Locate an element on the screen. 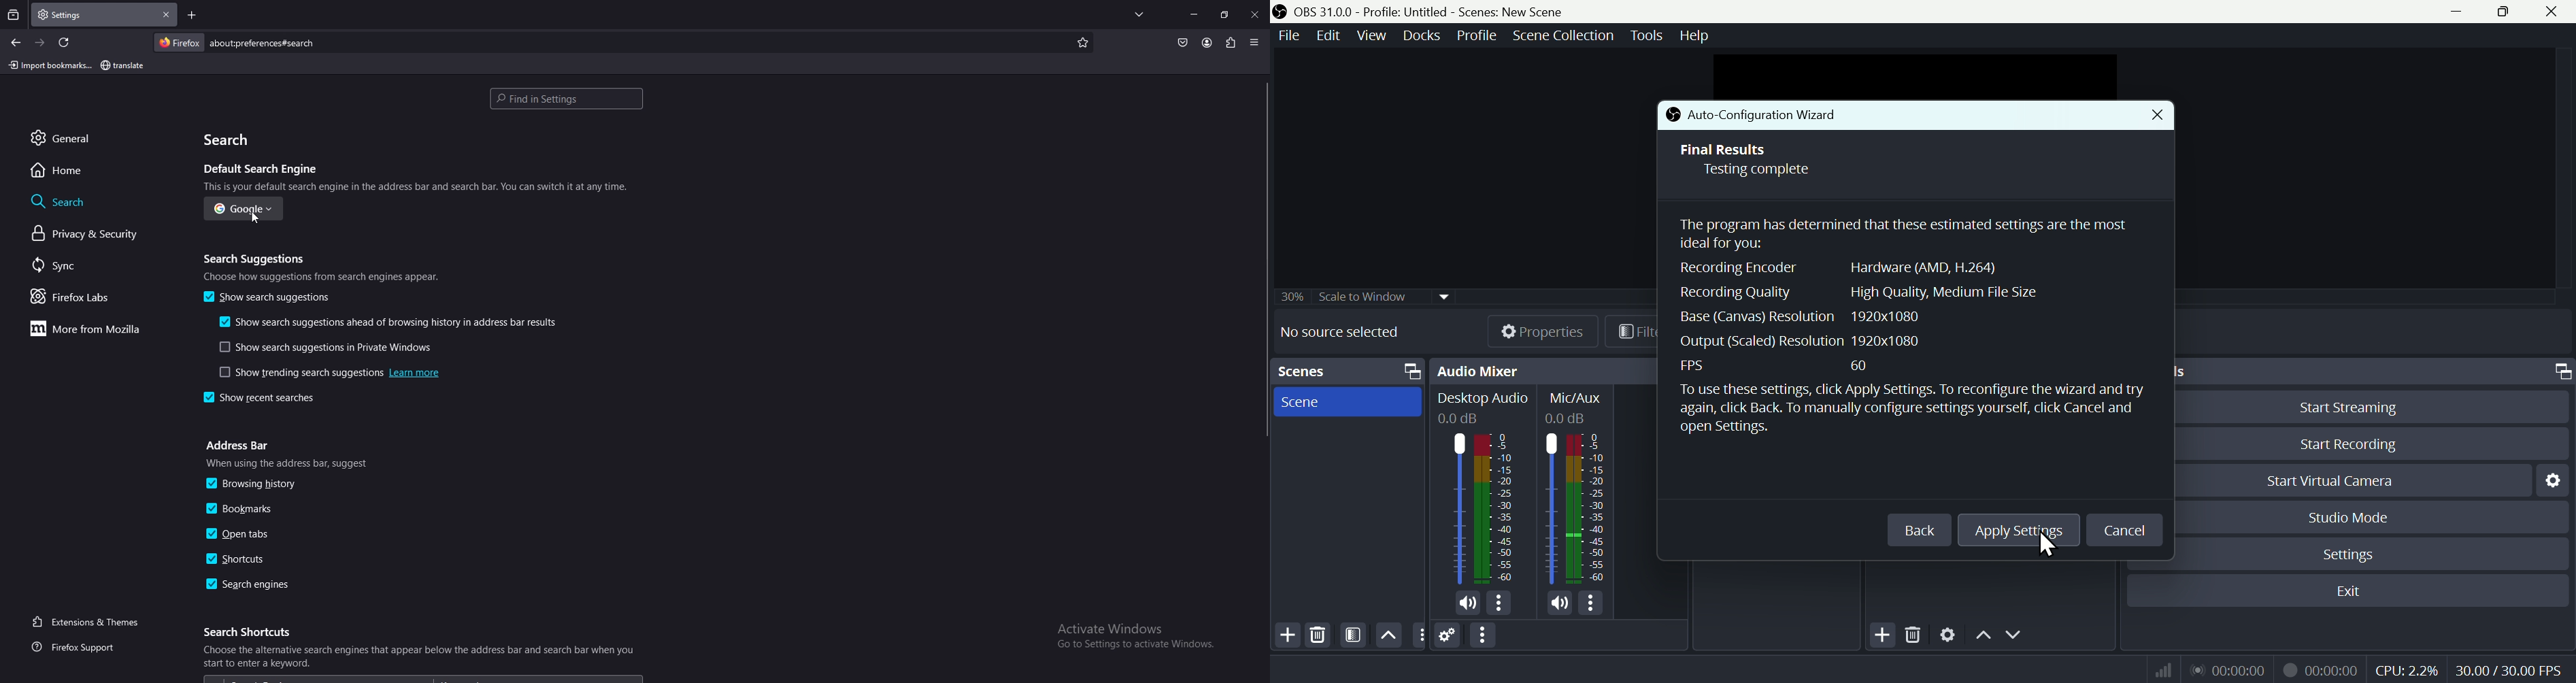  screen resize is located at coordinates (1408, 371).